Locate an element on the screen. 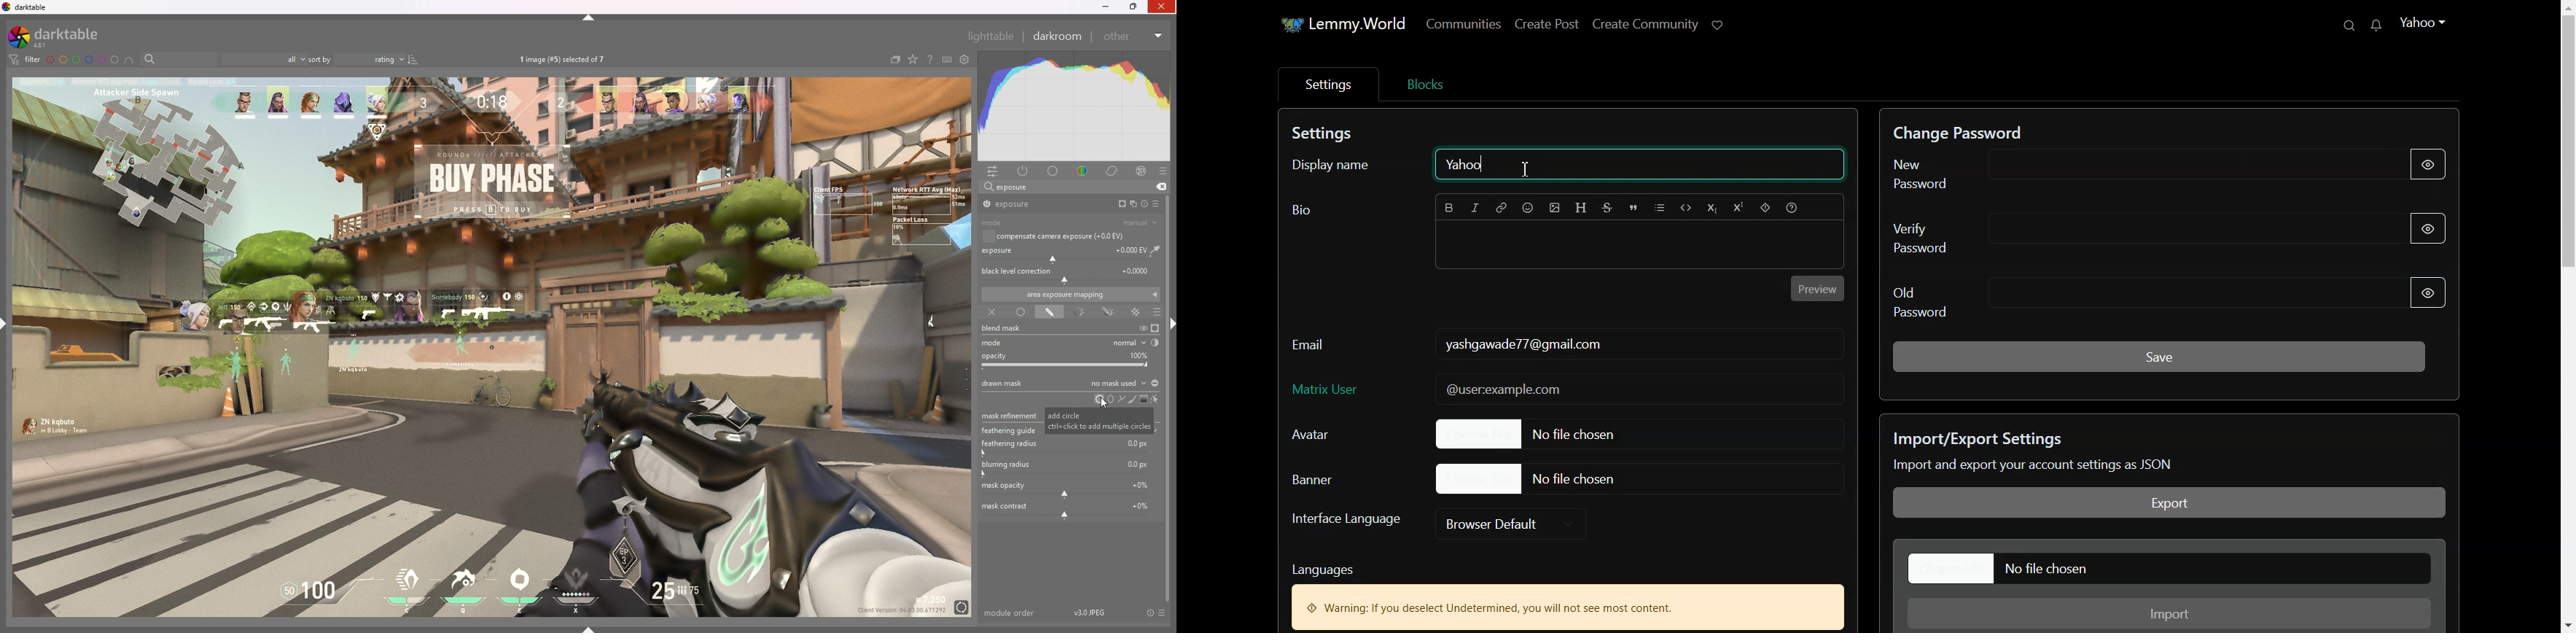 The image size is (2576, 644). Hide Password is located at coordinates (2430, 166).